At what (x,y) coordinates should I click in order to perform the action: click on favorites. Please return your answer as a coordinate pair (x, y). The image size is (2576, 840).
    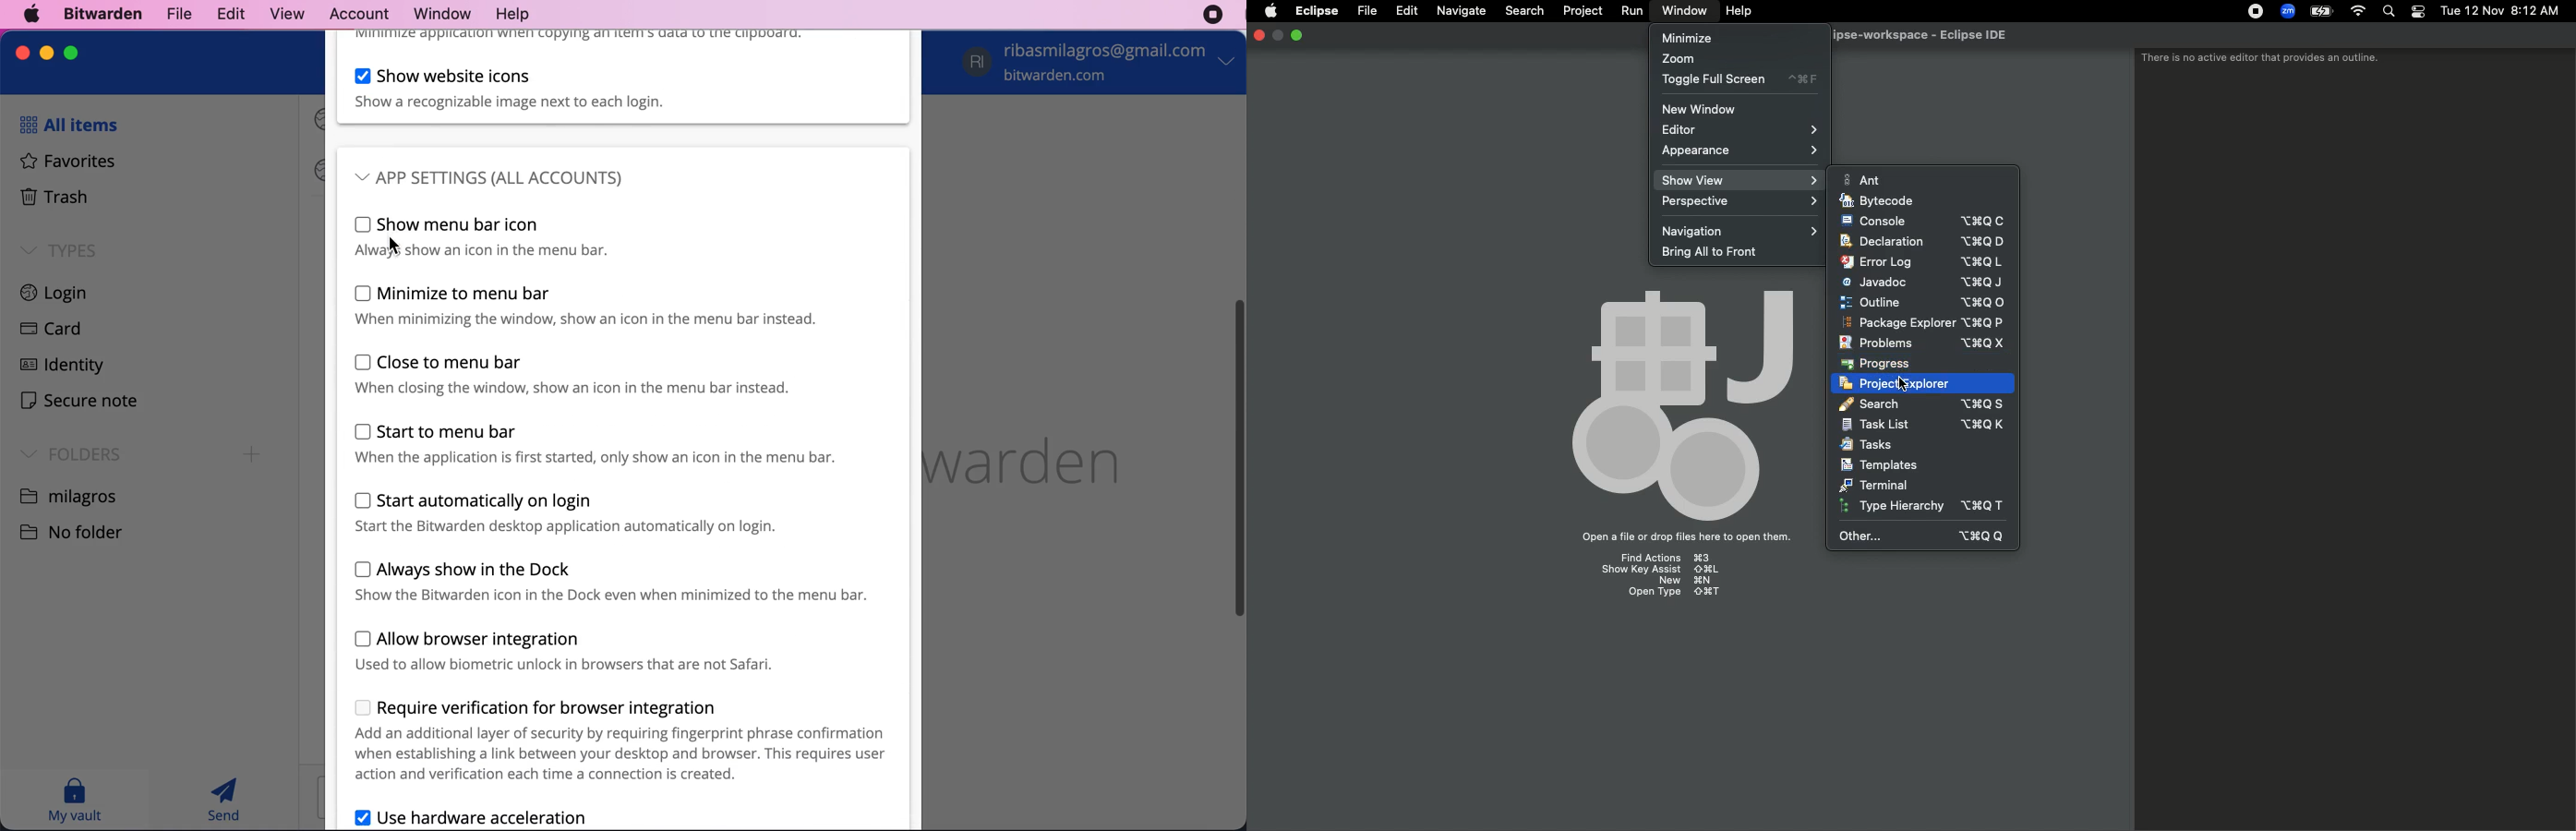
    Looking at the image, I should click on (62, 163).